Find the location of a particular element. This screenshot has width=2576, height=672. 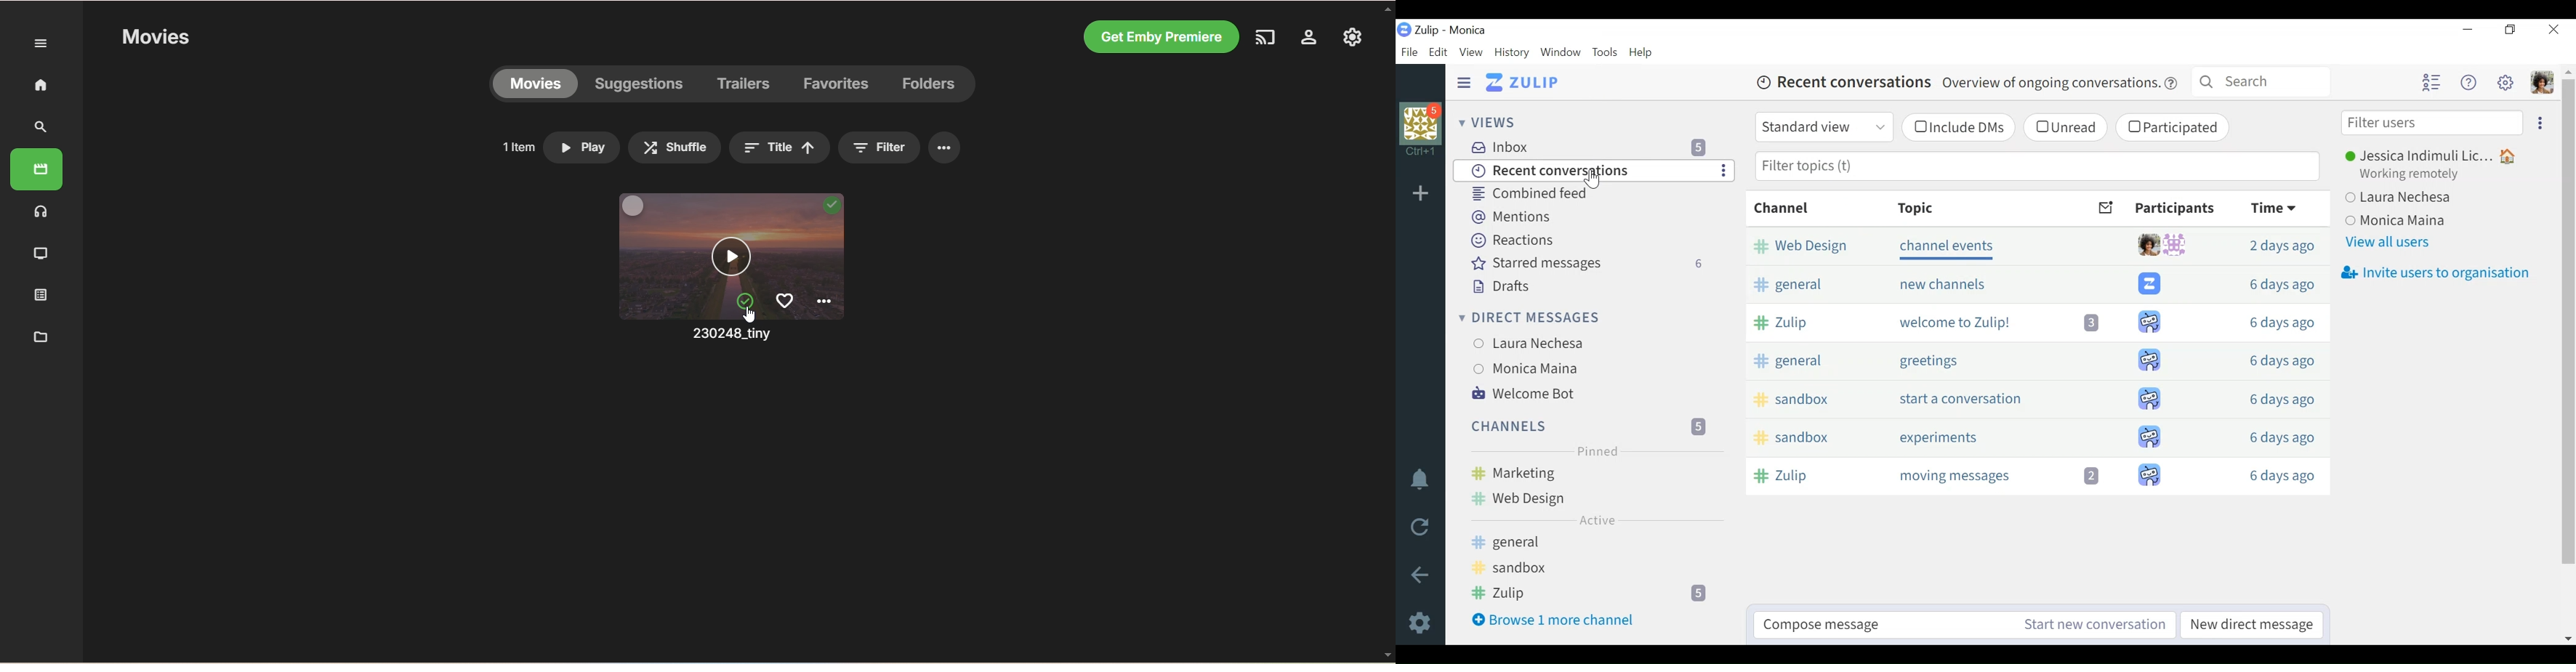

Go to Home View is located at coordinates (1525, 82).